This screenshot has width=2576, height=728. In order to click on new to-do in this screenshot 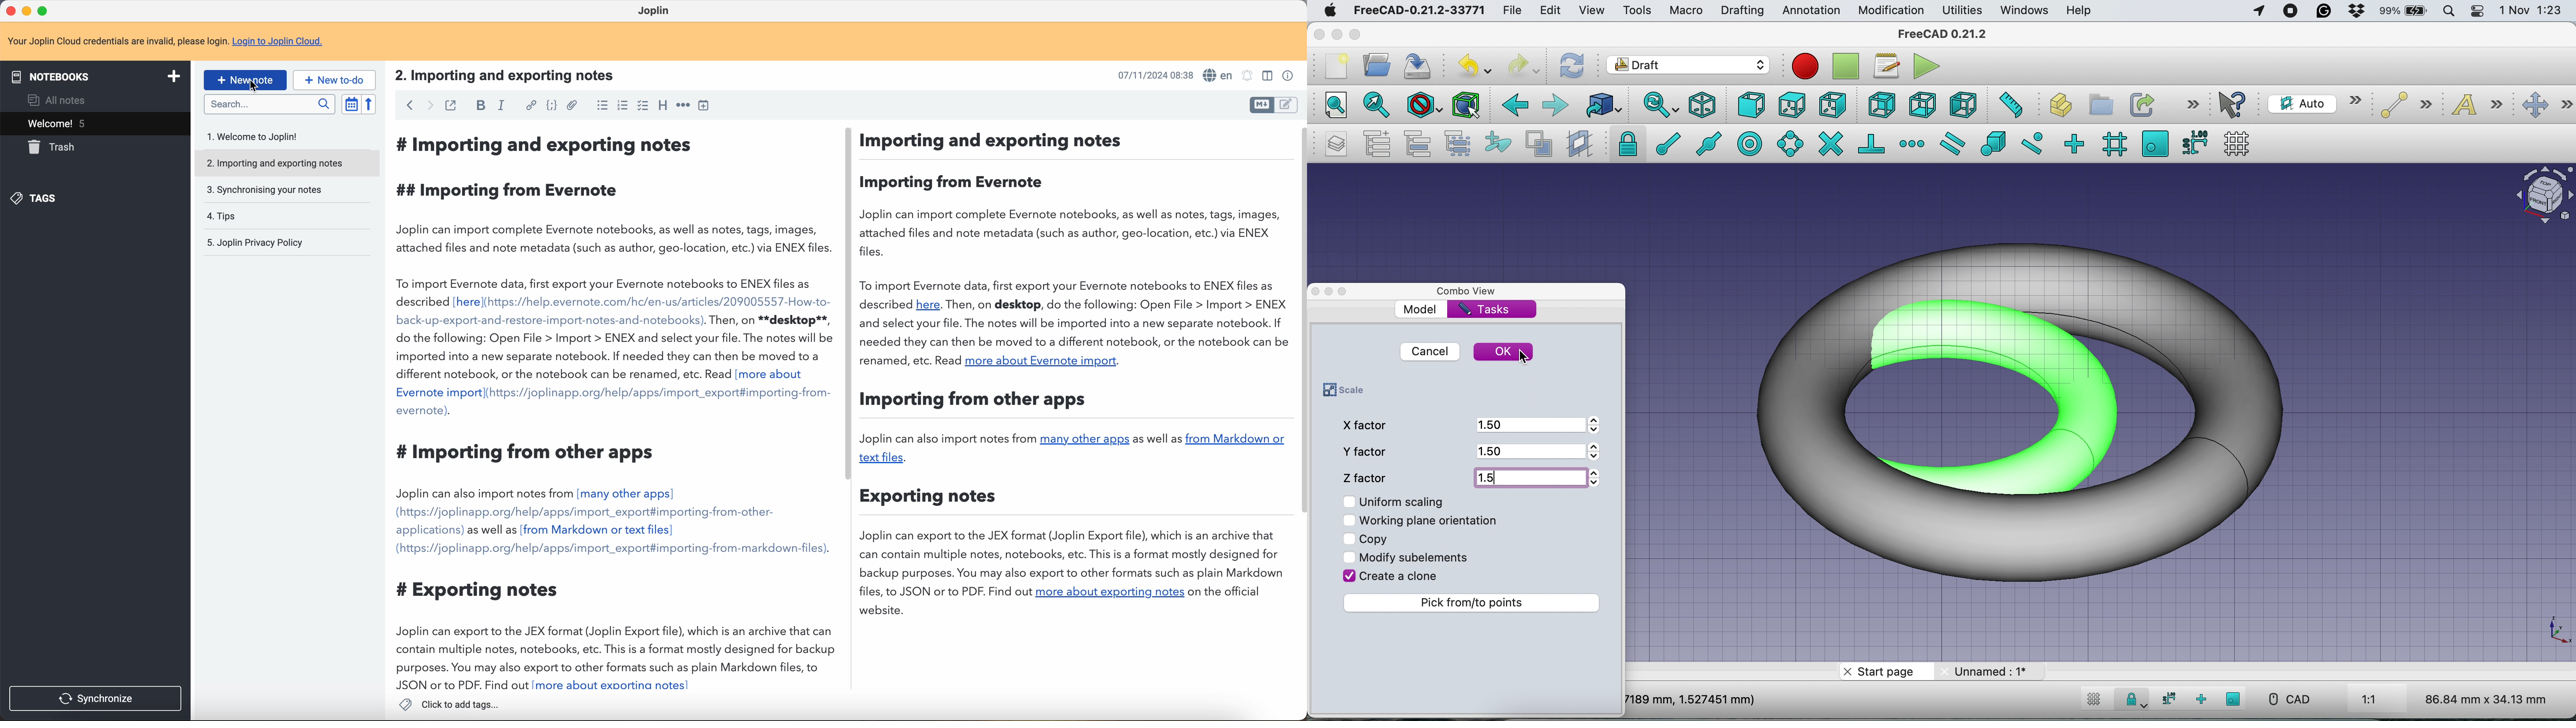, I will do `click(334, 79)`.